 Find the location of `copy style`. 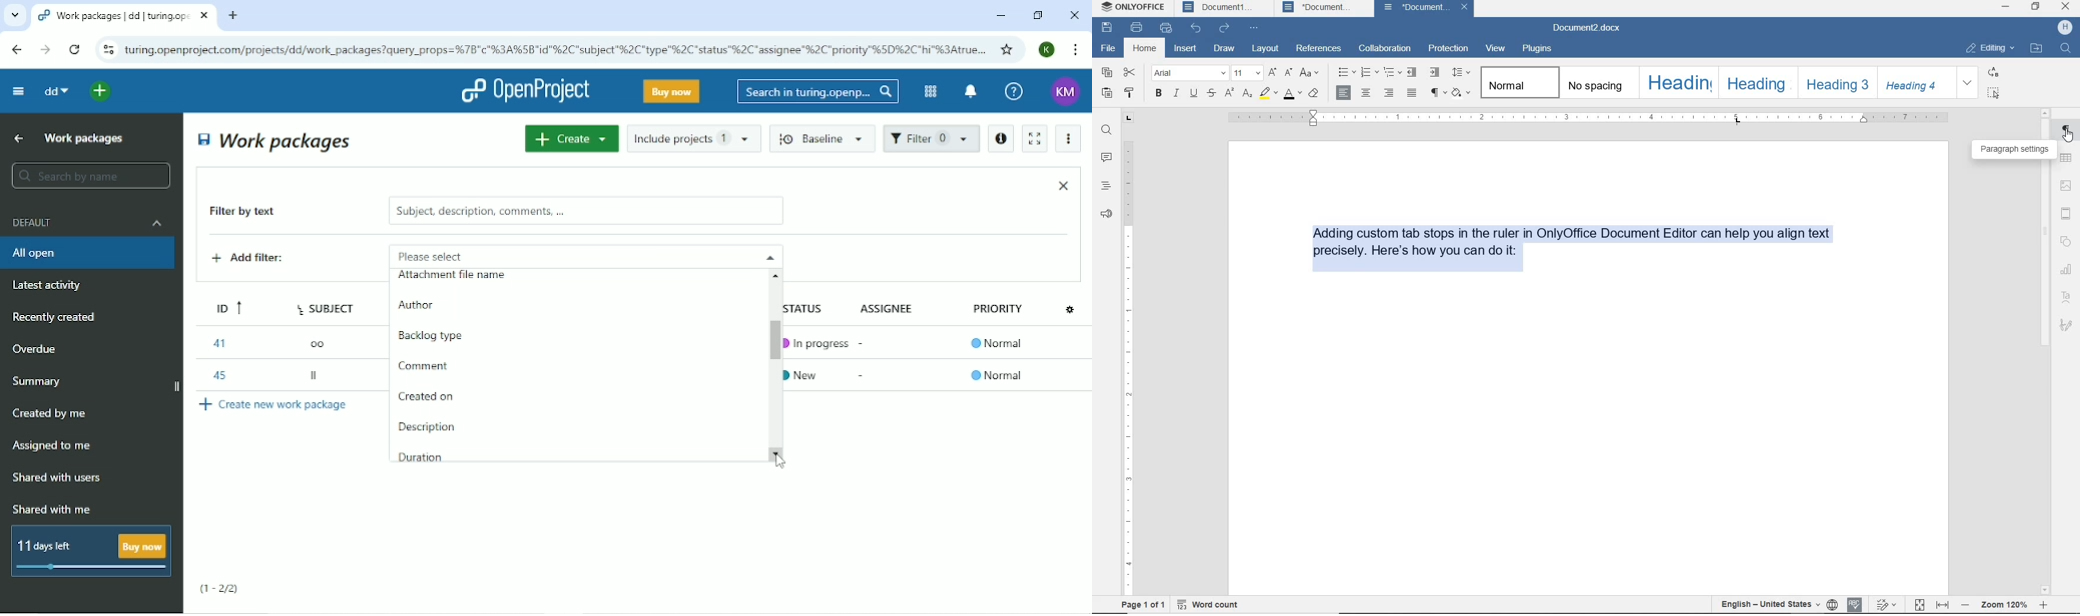

copy style is located at coordinates (1128, 93).